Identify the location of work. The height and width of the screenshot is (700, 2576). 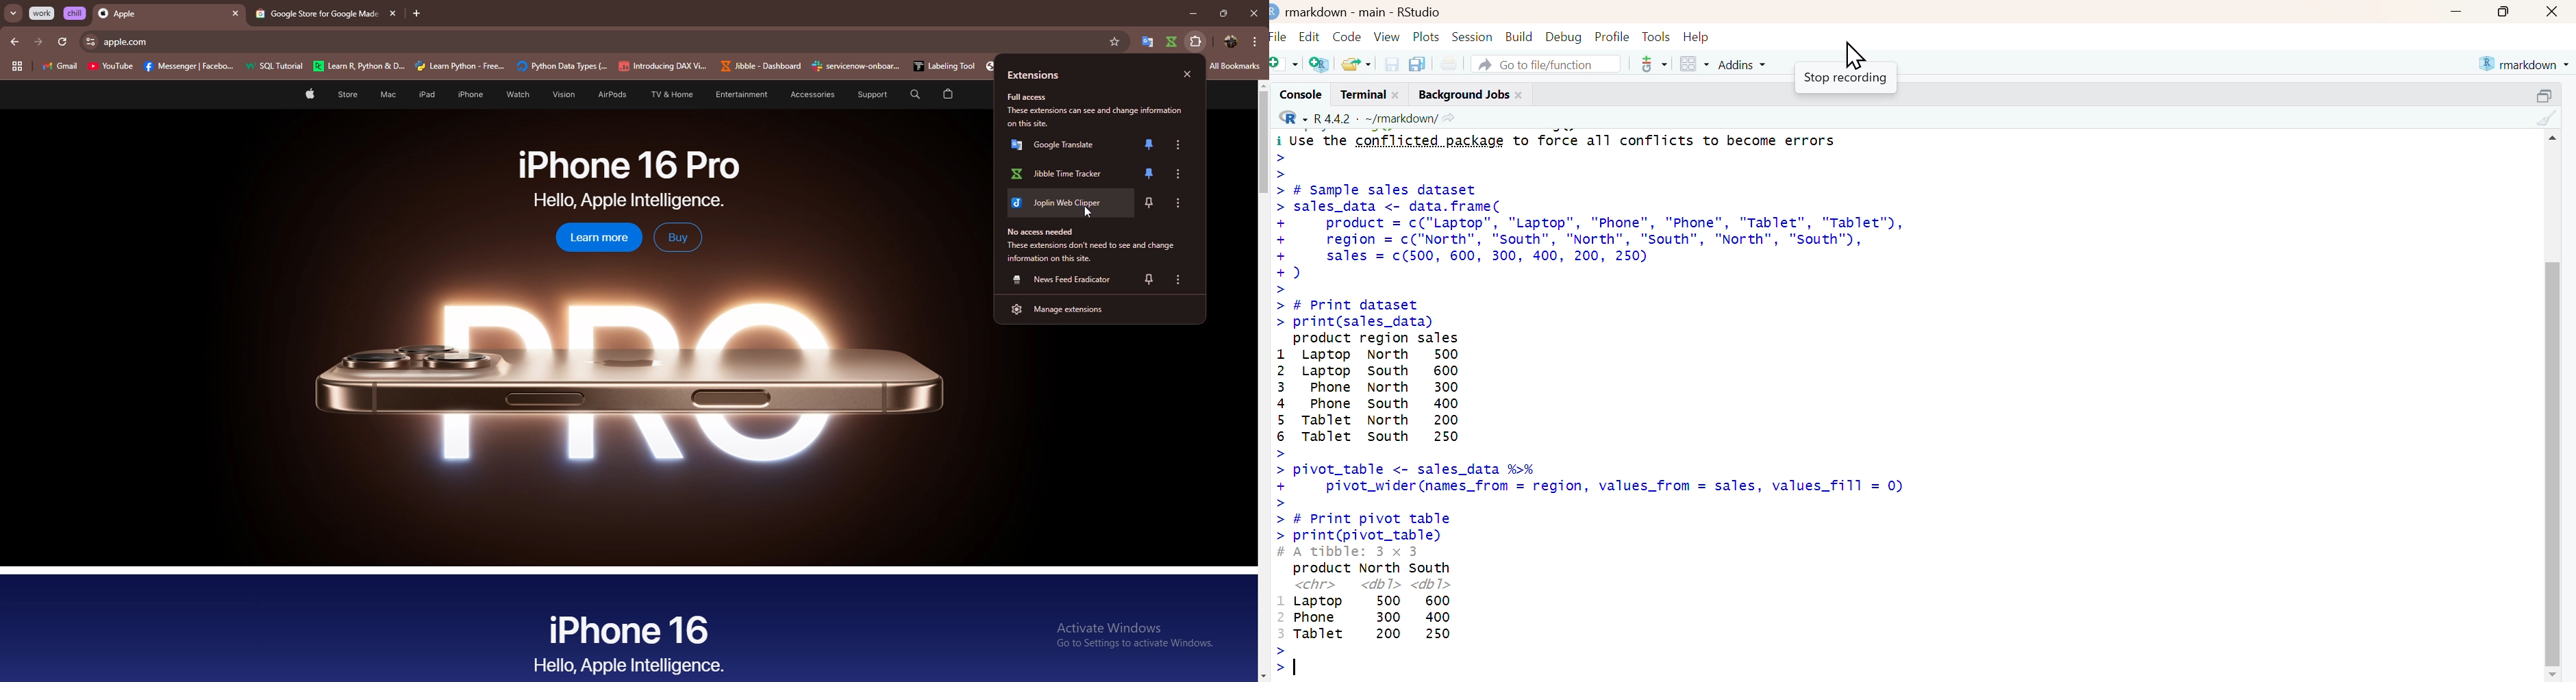
(43, 13).